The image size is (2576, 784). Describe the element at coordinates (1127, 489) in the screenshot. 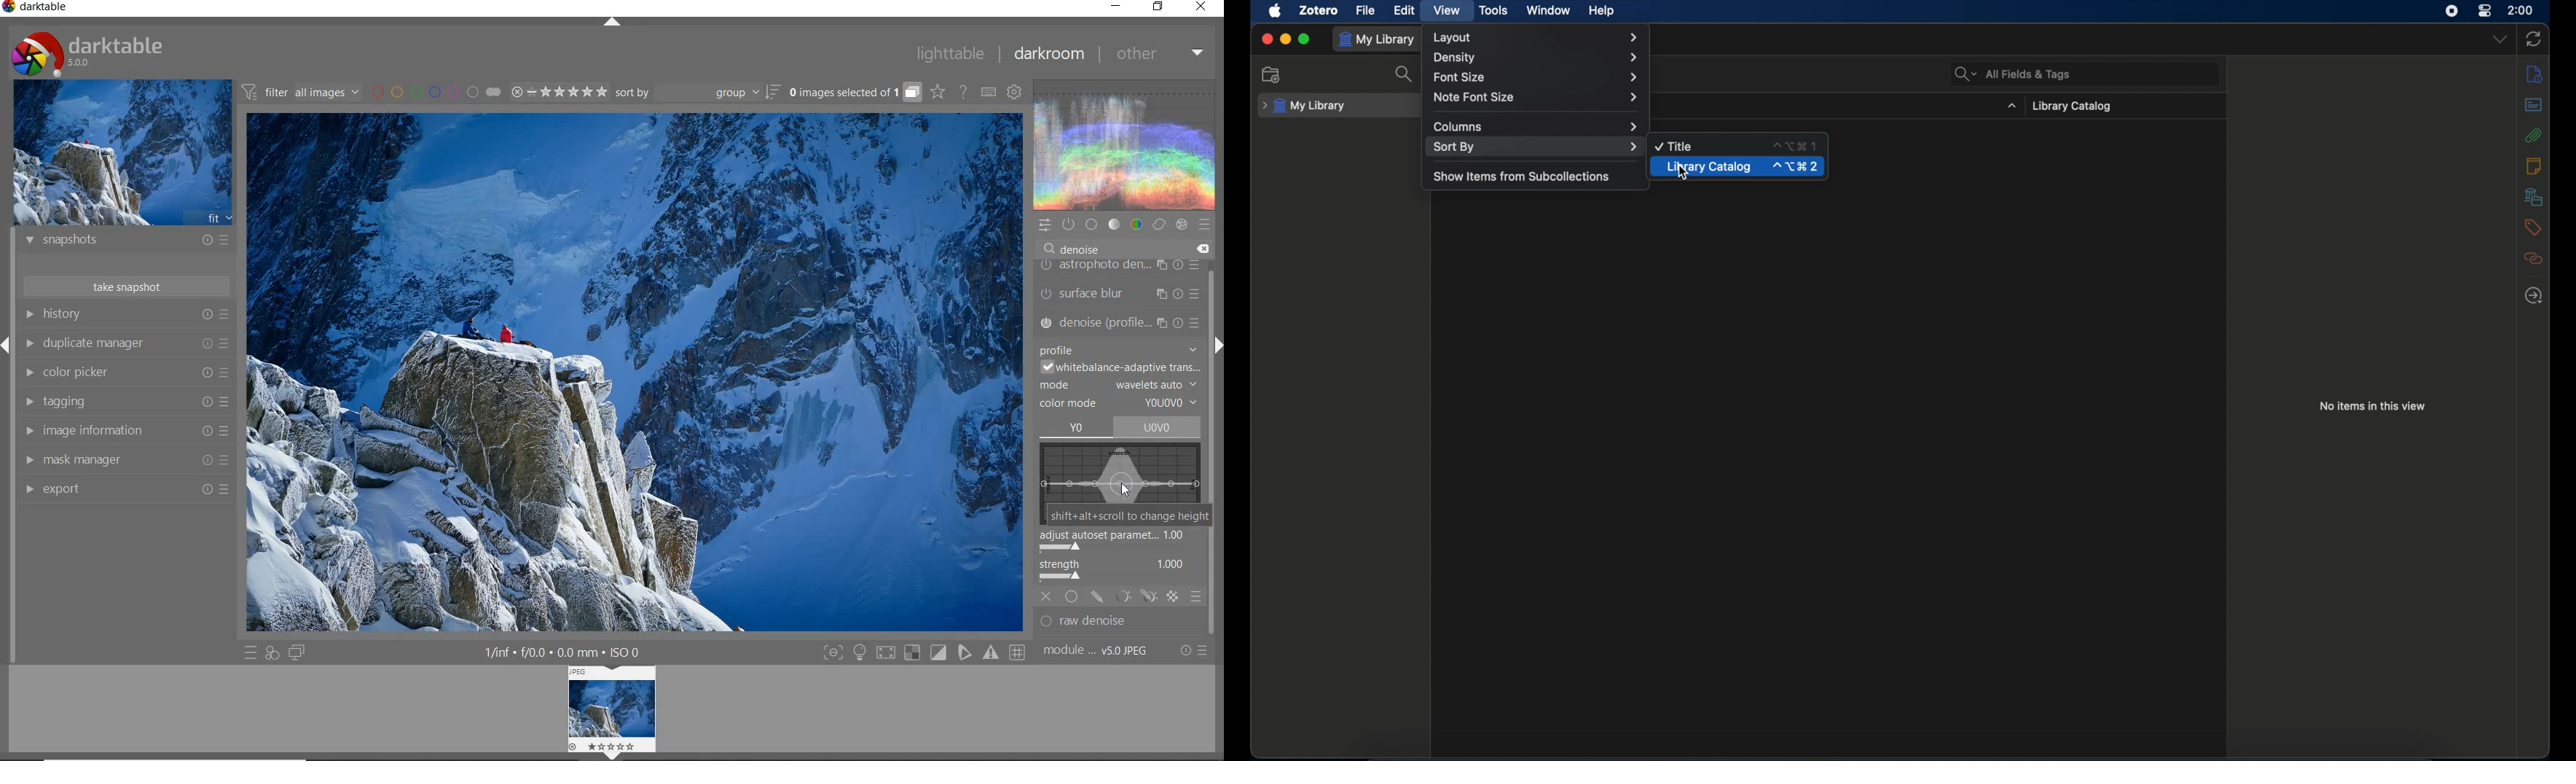

I see `CURSOR` at that location.